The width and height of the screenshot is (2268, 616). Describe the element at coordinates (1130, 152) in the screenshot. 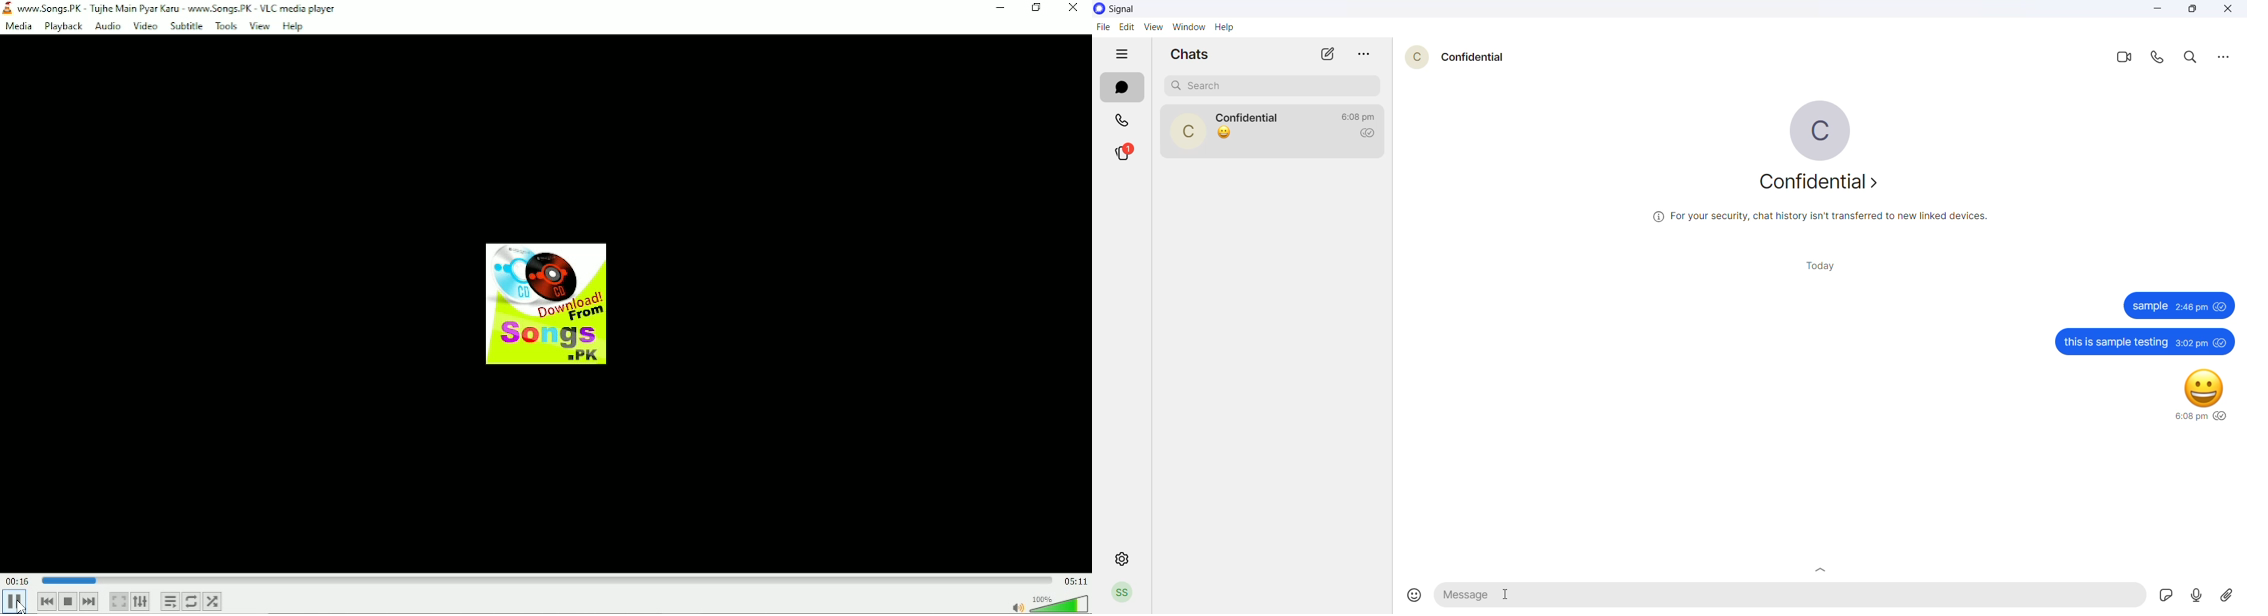

I see `stories` at that location.